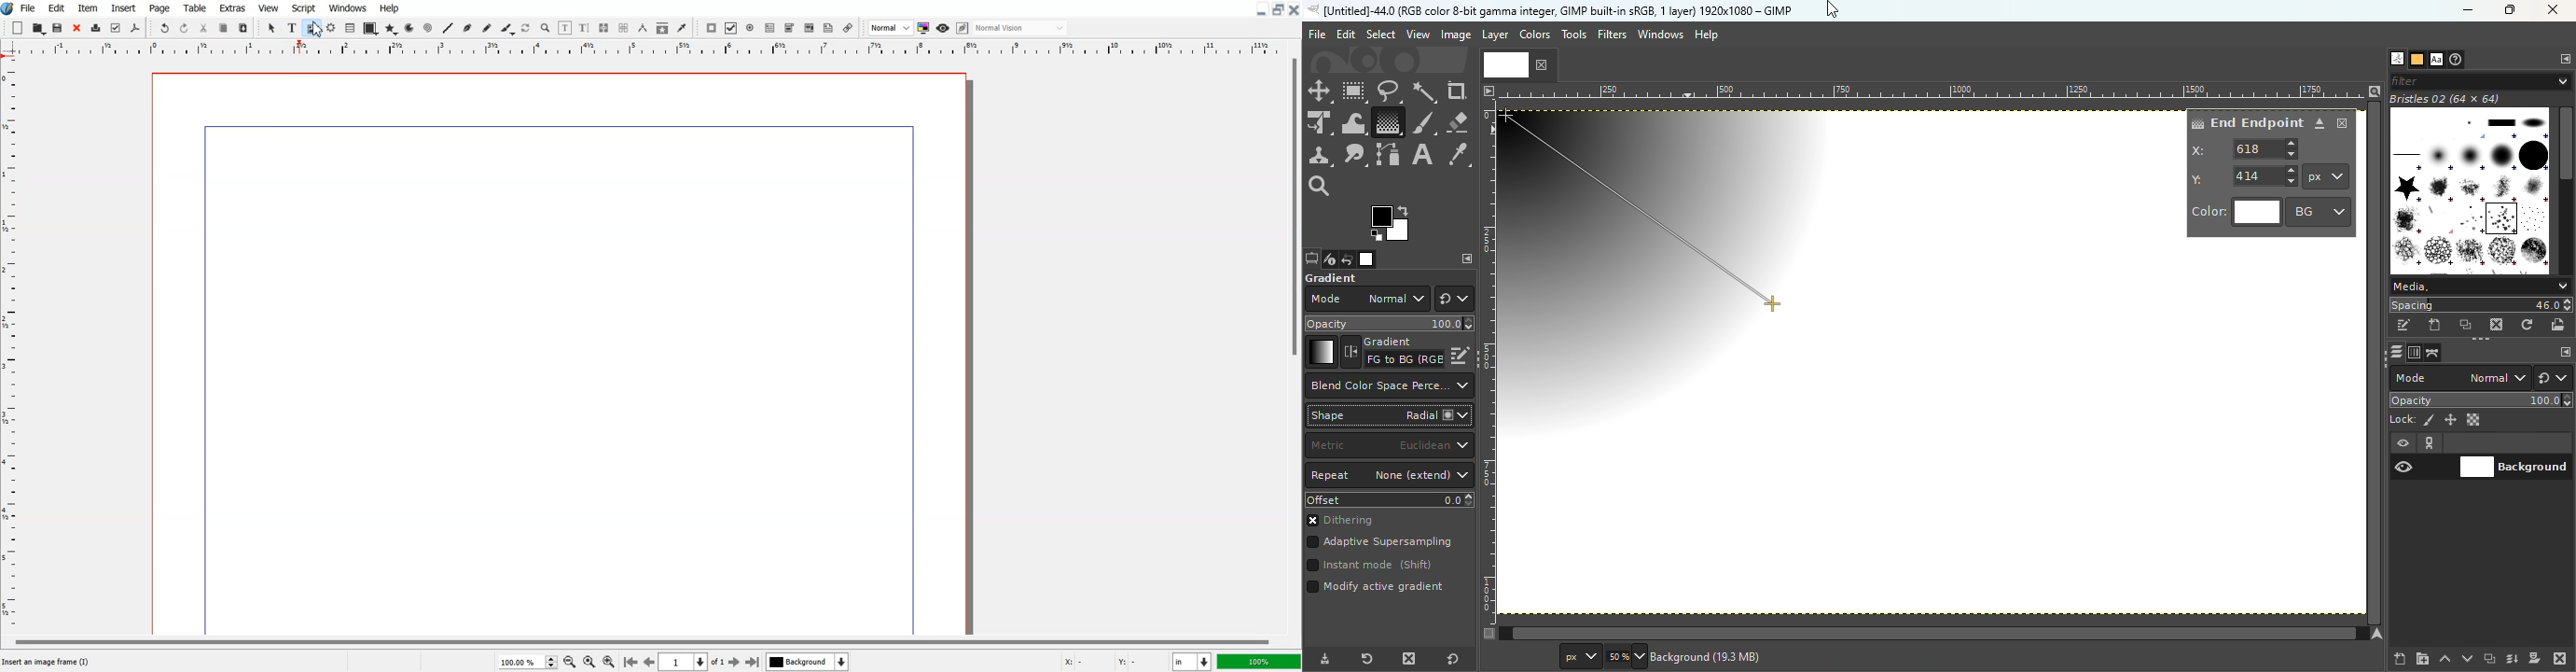 Image resolution: width=2576 pixels, height=672 pixels. I want to click on Copy, so click(224, 27).